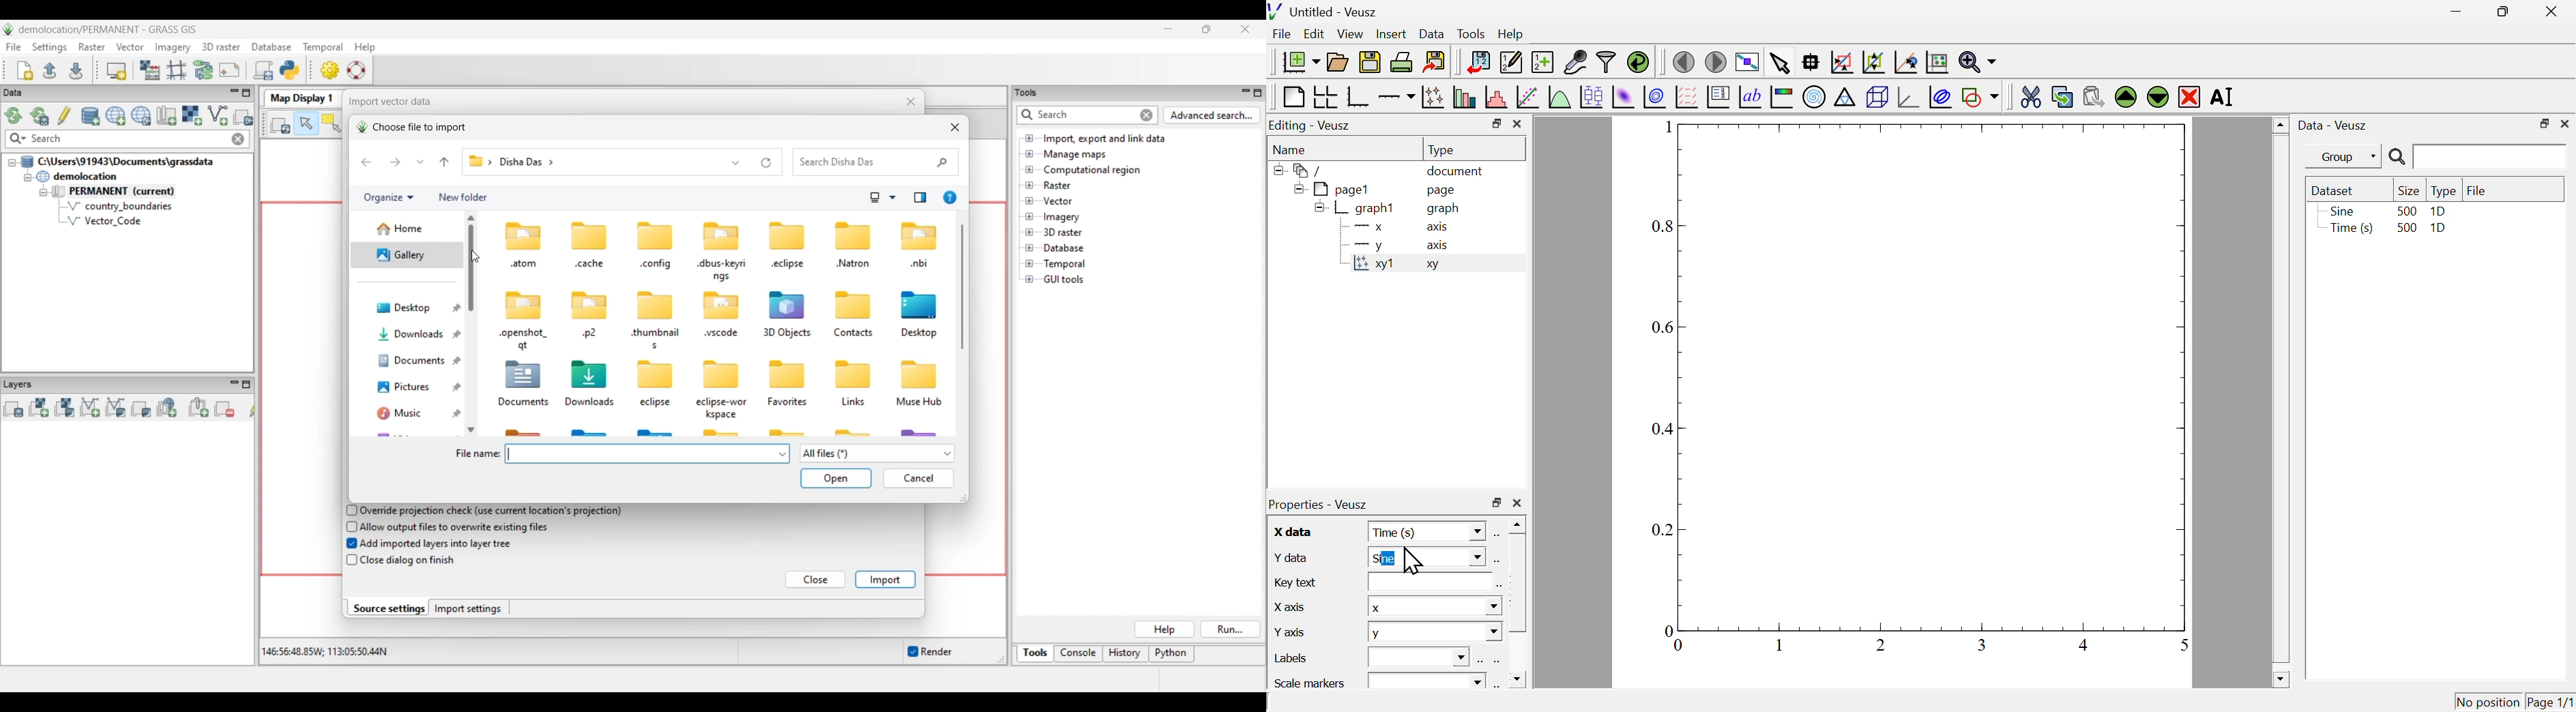 Image resolution: width=2576 pixels, height=728 pixels. I want to click on scrollbar, so click(1518, 603).